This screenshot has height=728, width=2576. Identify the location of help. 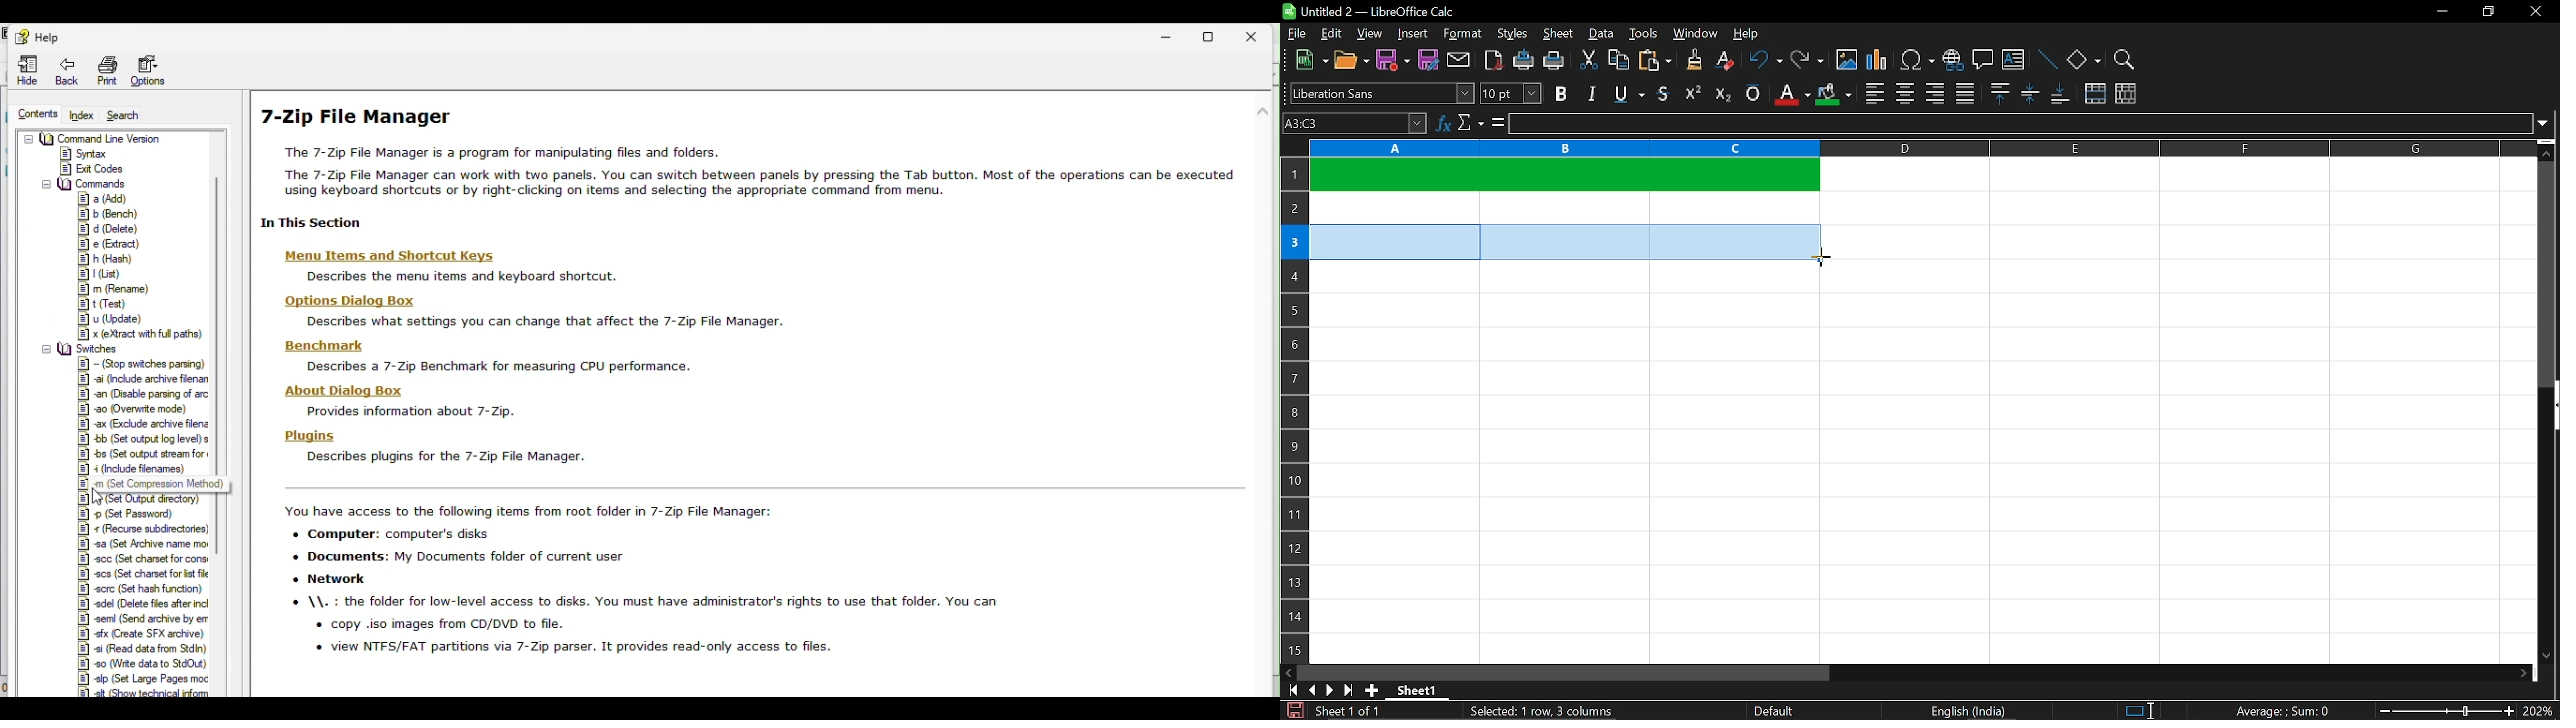
(1754, 32).